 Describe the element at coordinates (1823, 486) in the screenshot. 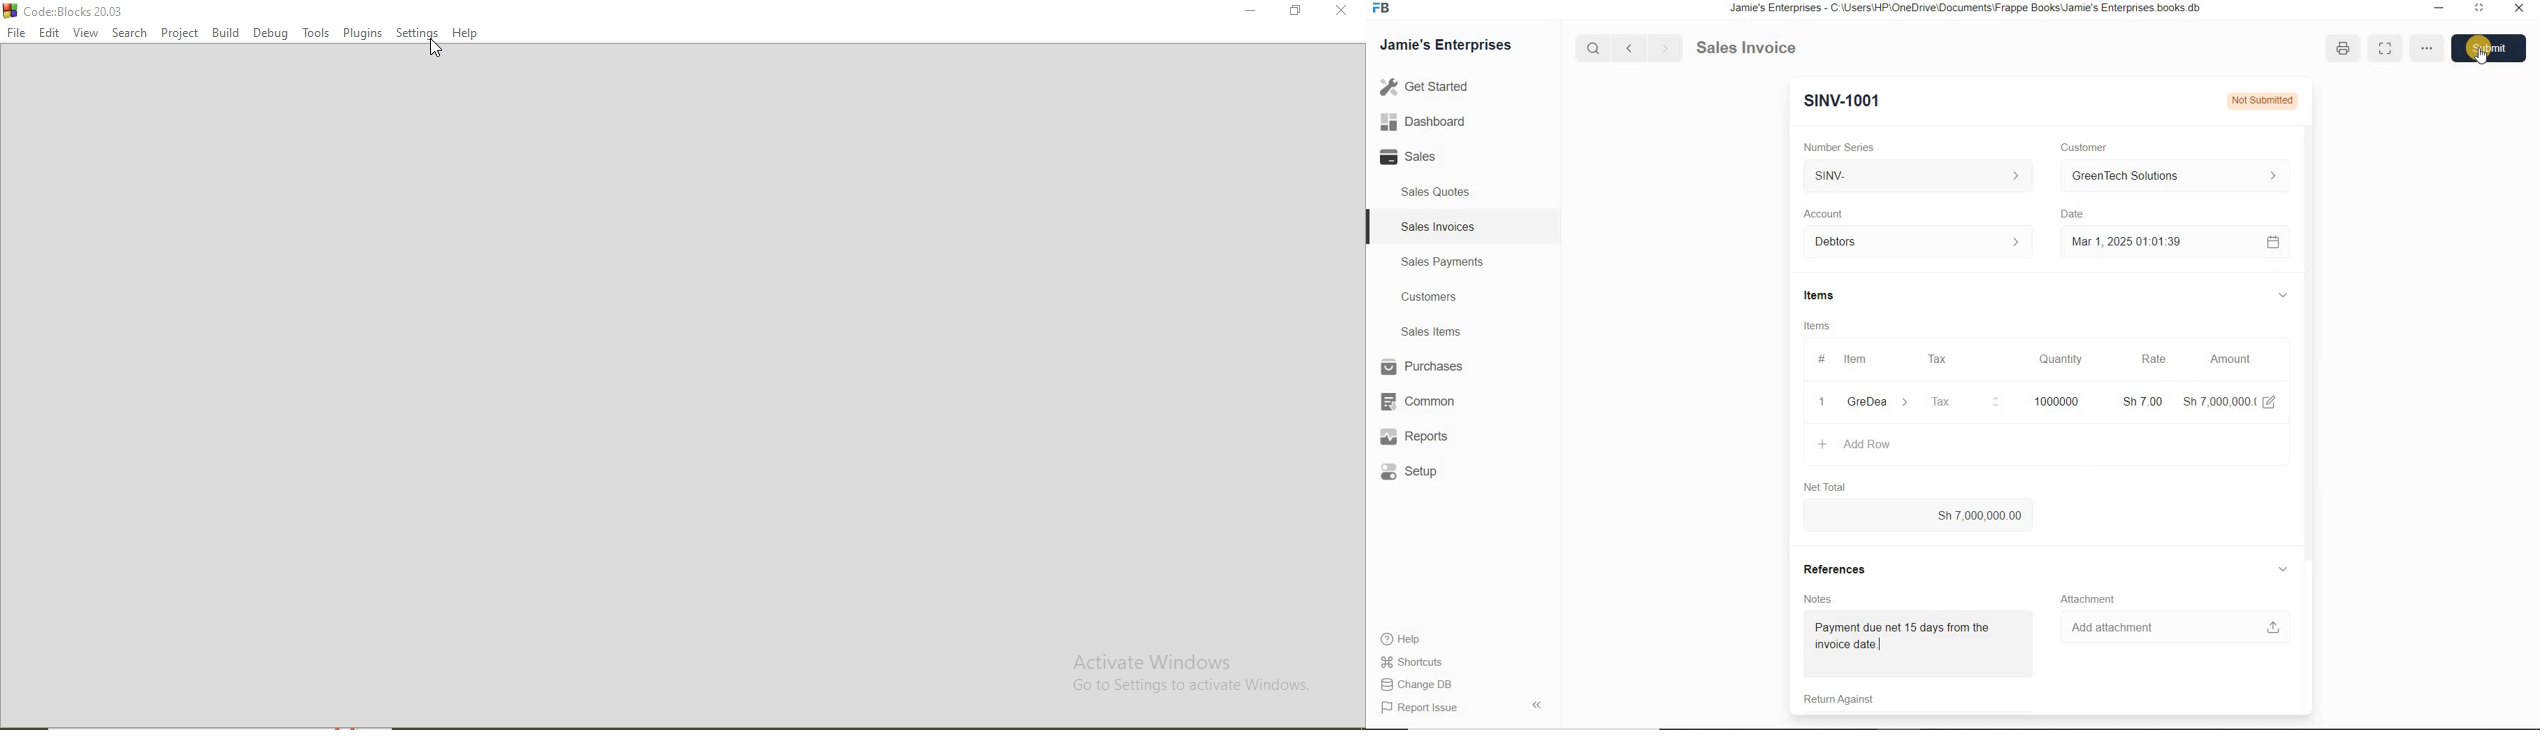

I see `Net Total` at that location.